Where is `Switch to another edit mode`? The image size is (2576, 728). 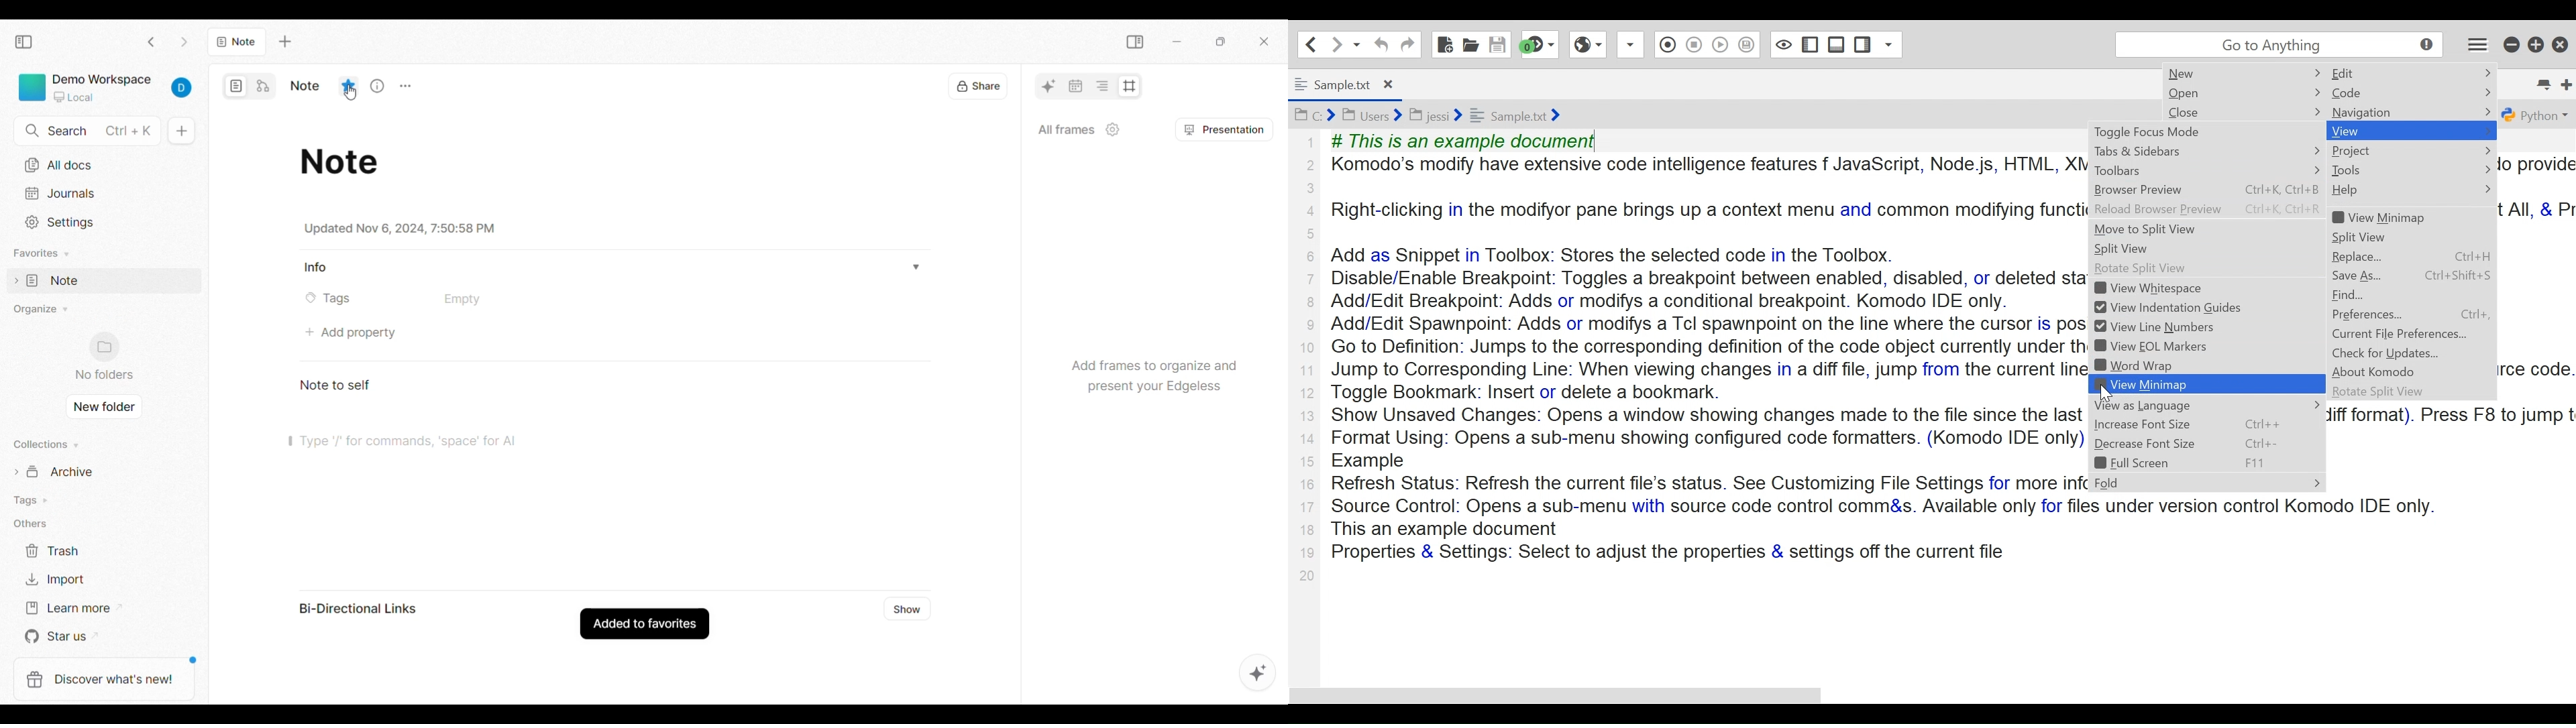 Switch to another edit mode is located at coordinates (263, 86).